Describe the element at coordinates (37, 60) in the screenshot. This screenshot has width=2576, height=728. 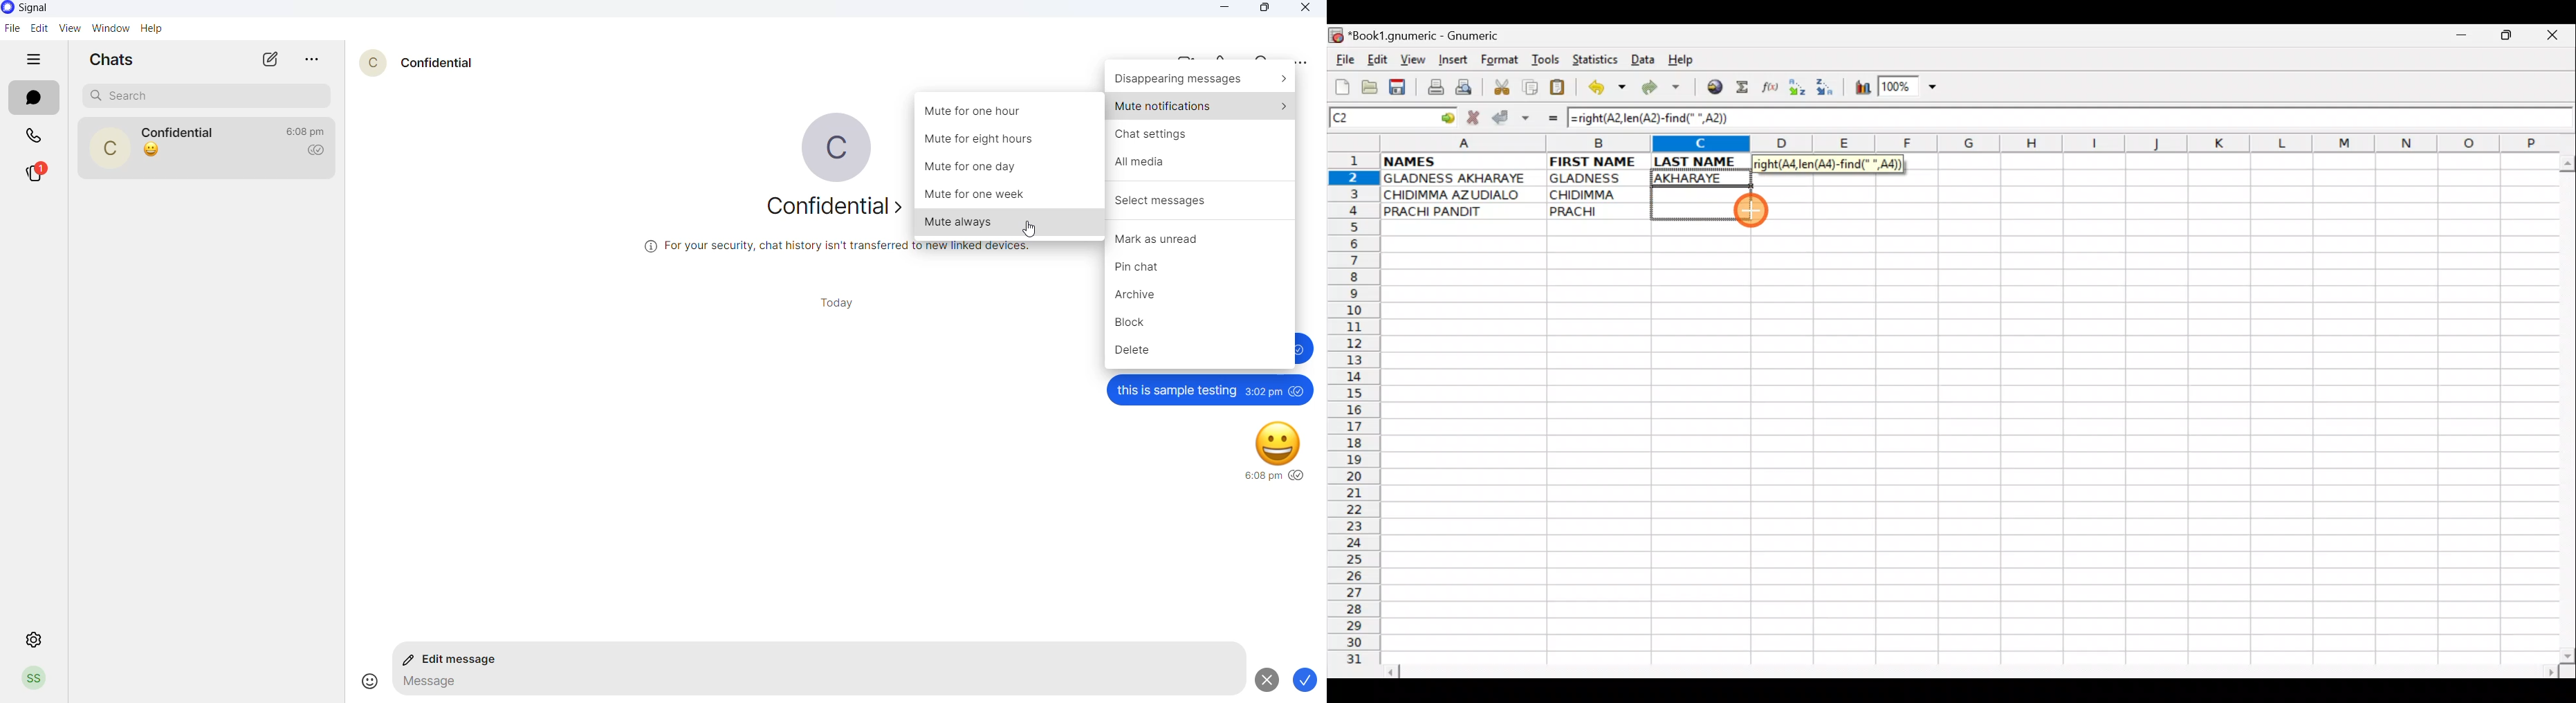
I see `hide` at that location.